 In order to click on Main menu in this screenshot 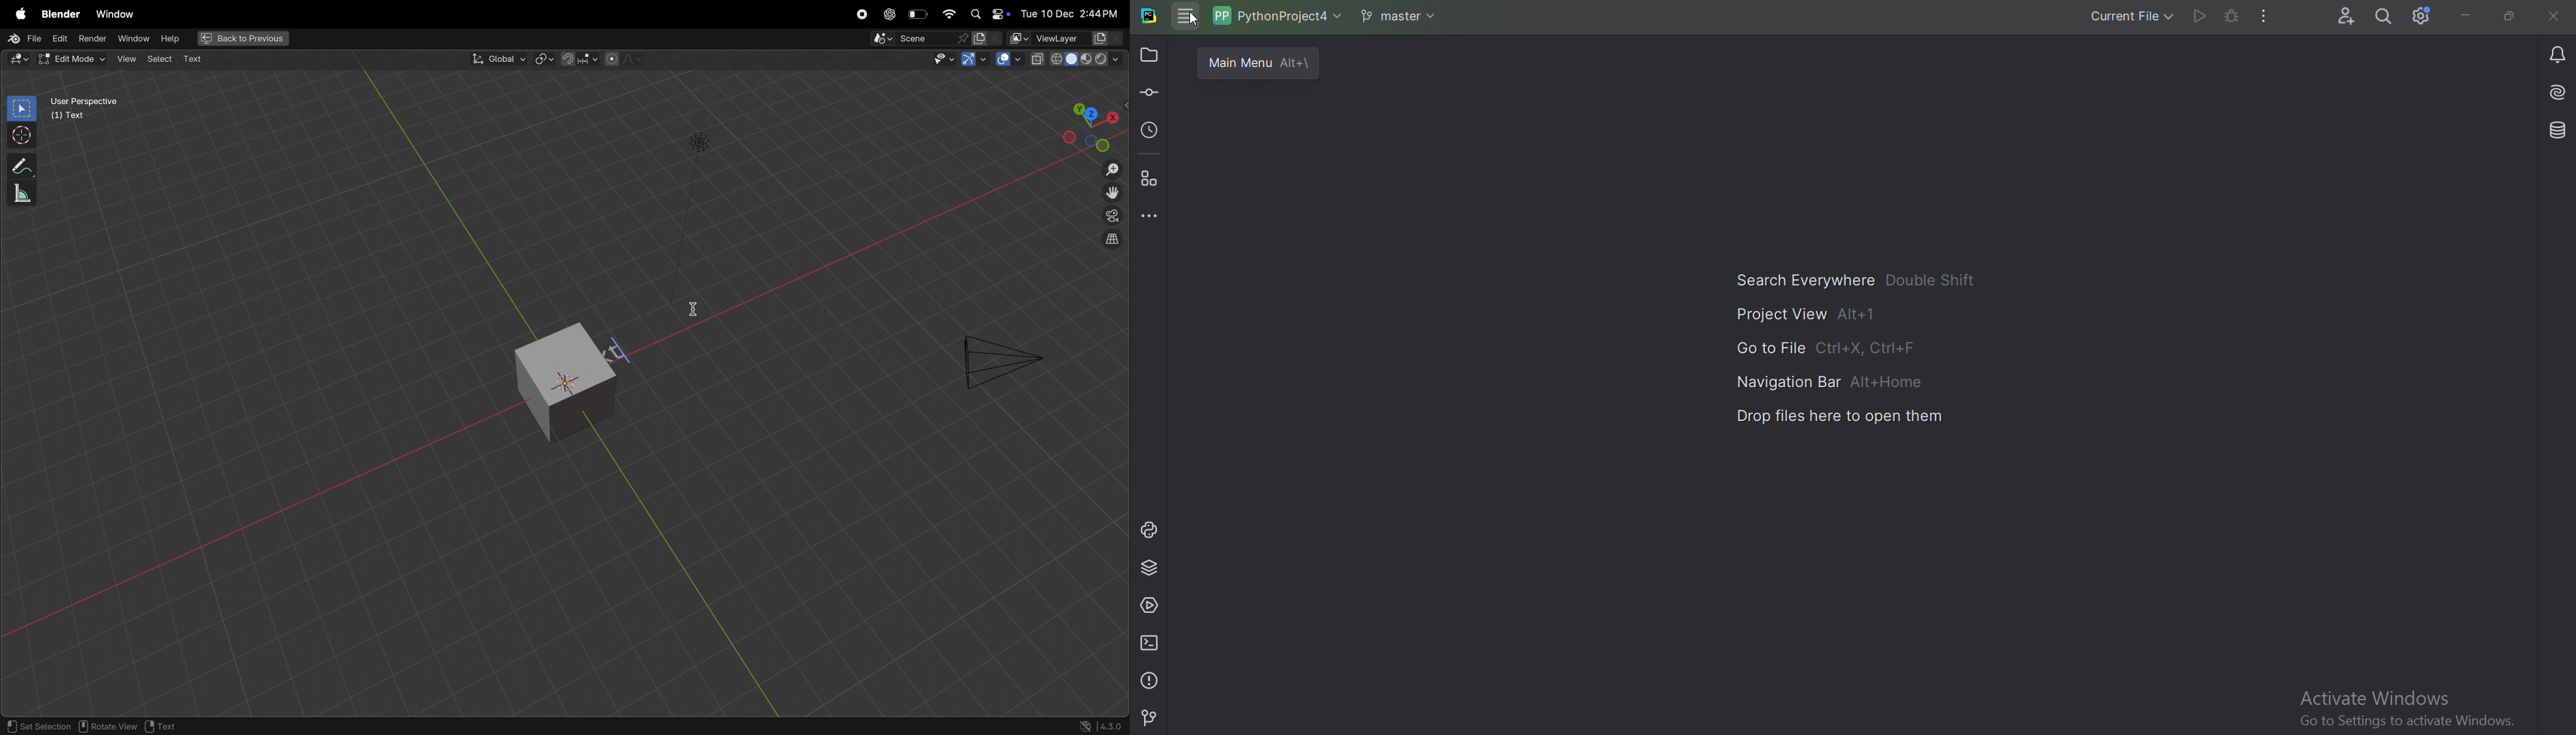, I will do `click(1256, 61)`.